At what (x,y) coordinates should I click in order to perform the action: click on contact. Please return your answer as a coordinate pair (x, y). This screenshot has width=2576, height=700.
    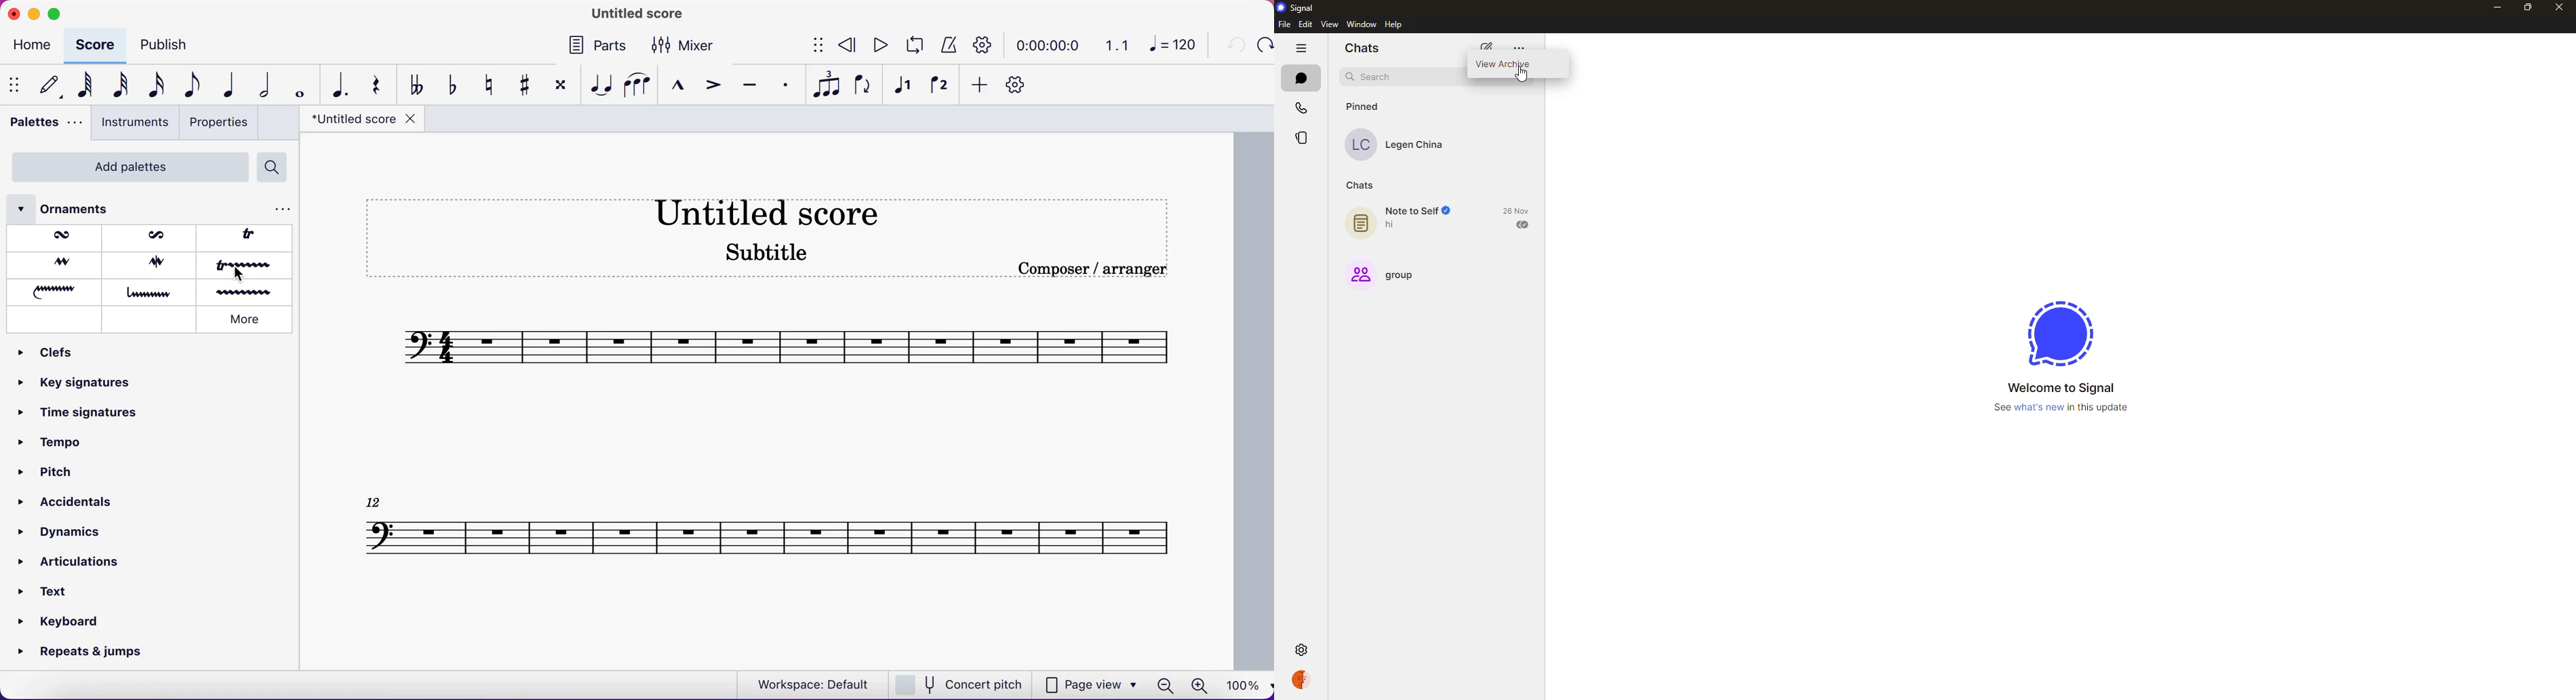
    Looking at the image, I should click on (1400, 144).